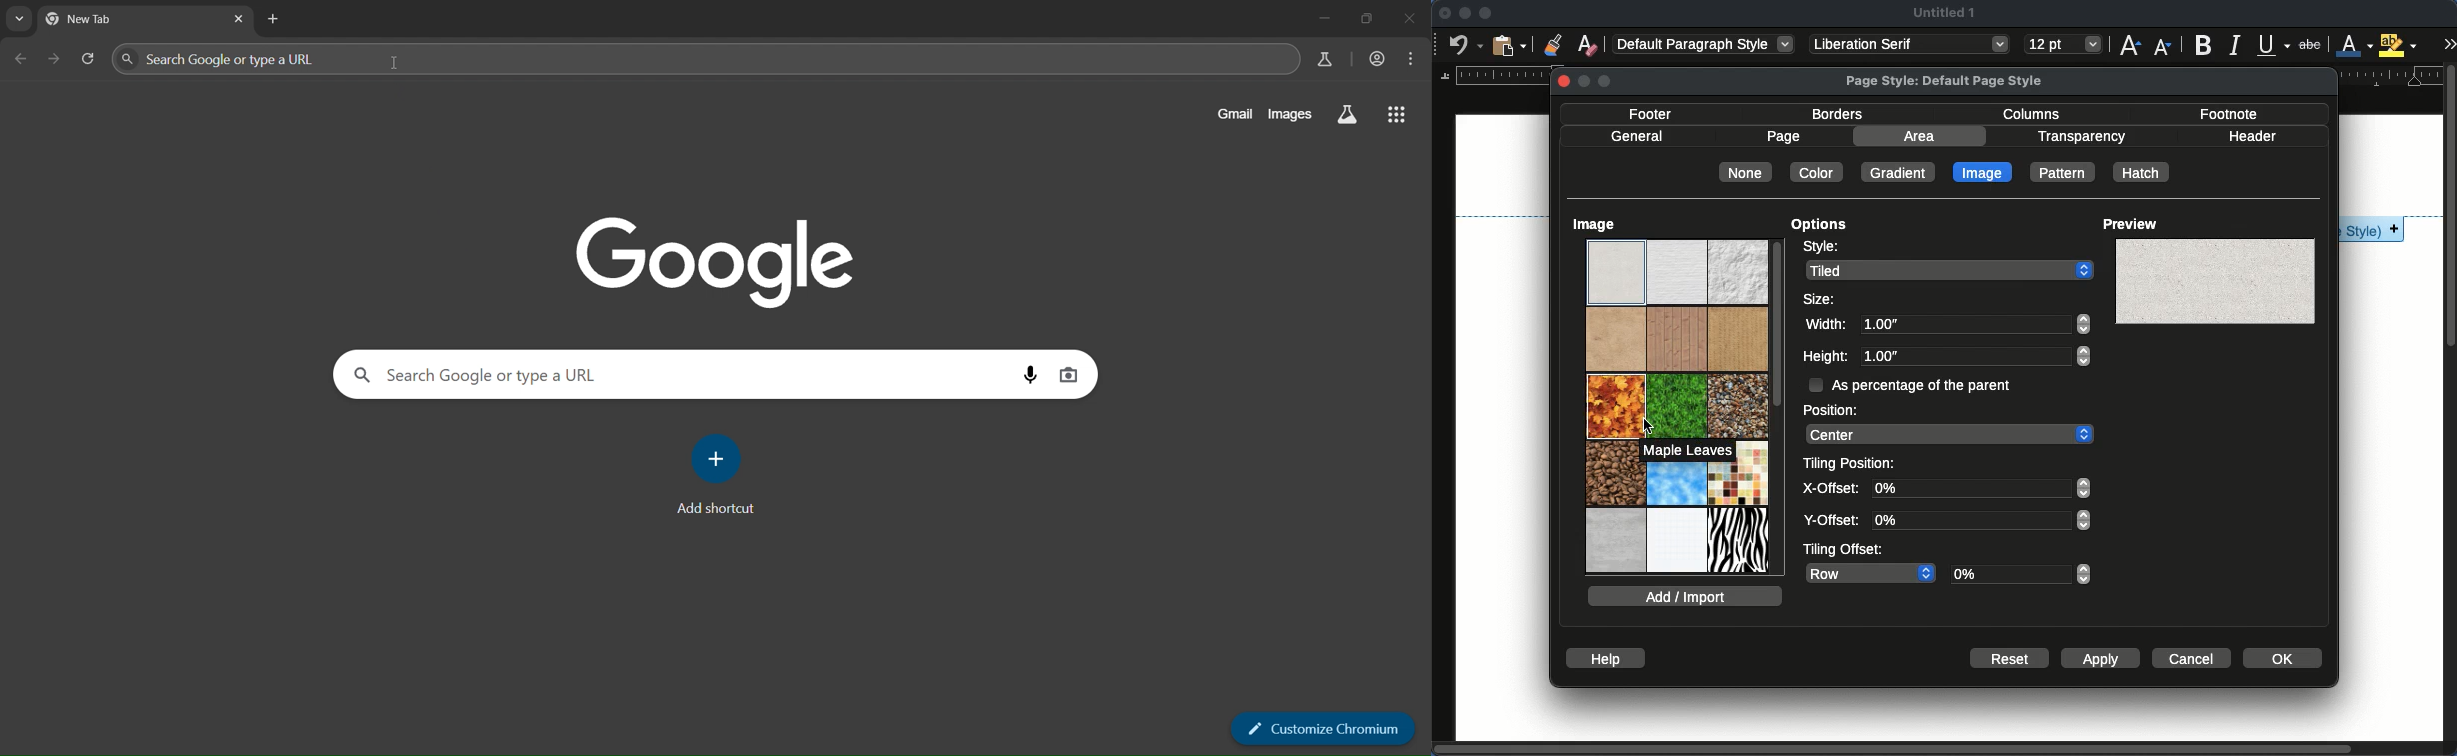 The width and height of the screenshot is (2464, 756). Describe the element at coordinates (1820, 299) in the screenshot. I see `size` at that location.